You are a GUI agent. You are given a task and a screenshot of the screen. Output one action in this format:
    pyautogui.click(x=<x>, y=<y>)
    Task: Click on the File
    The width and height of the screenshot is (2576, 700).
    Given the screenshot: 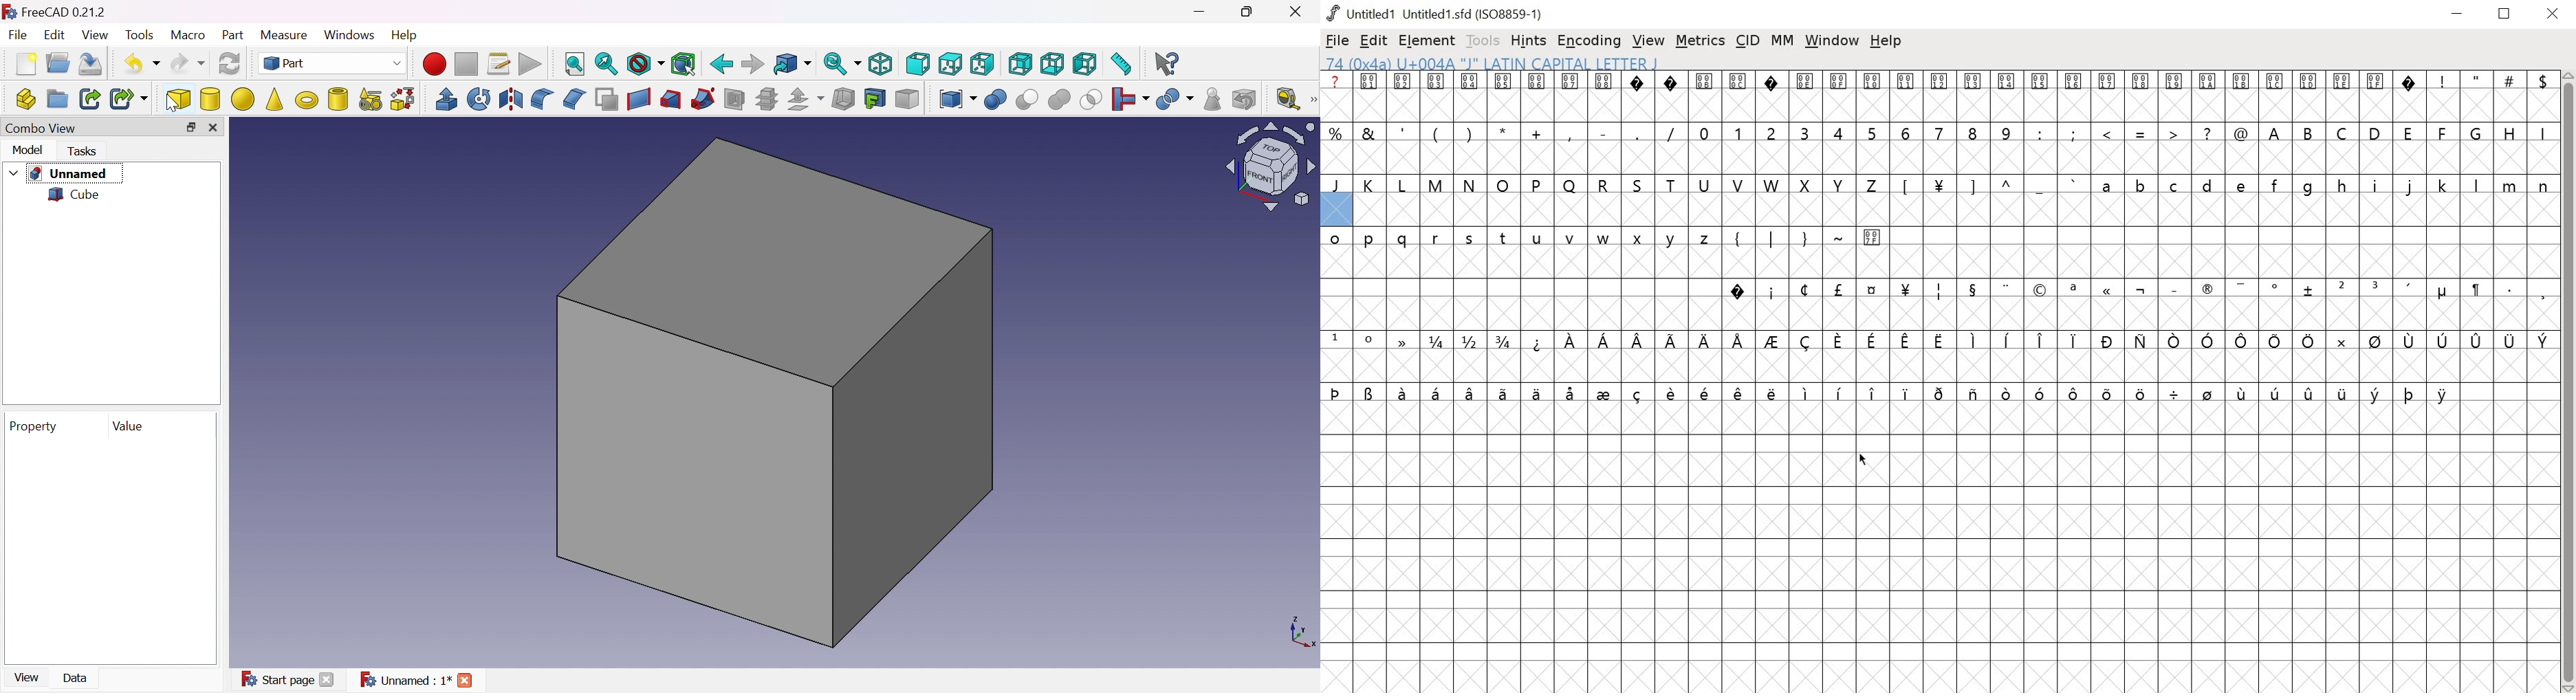 What is the action you would take?
    pyautogui.click(x=19, y=36)
    